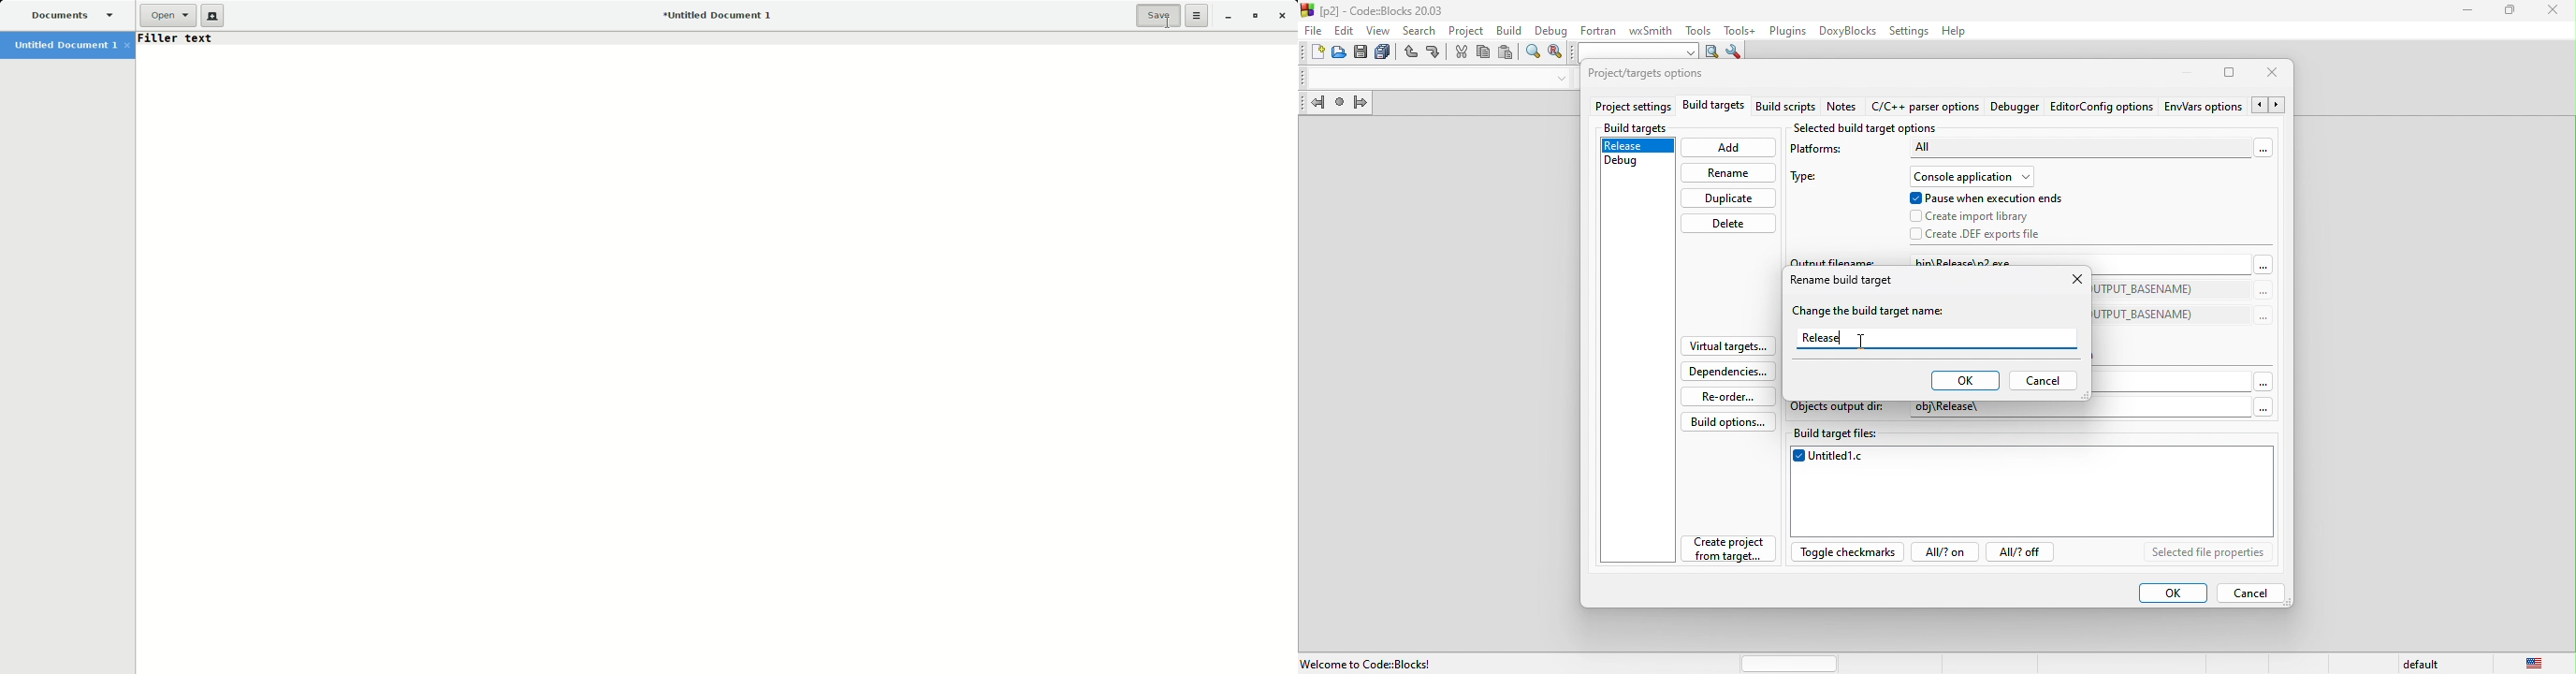 Image resolution: width=2576 pixels, height=700 pixels. I want to click on show options window, so click(1734, 53).